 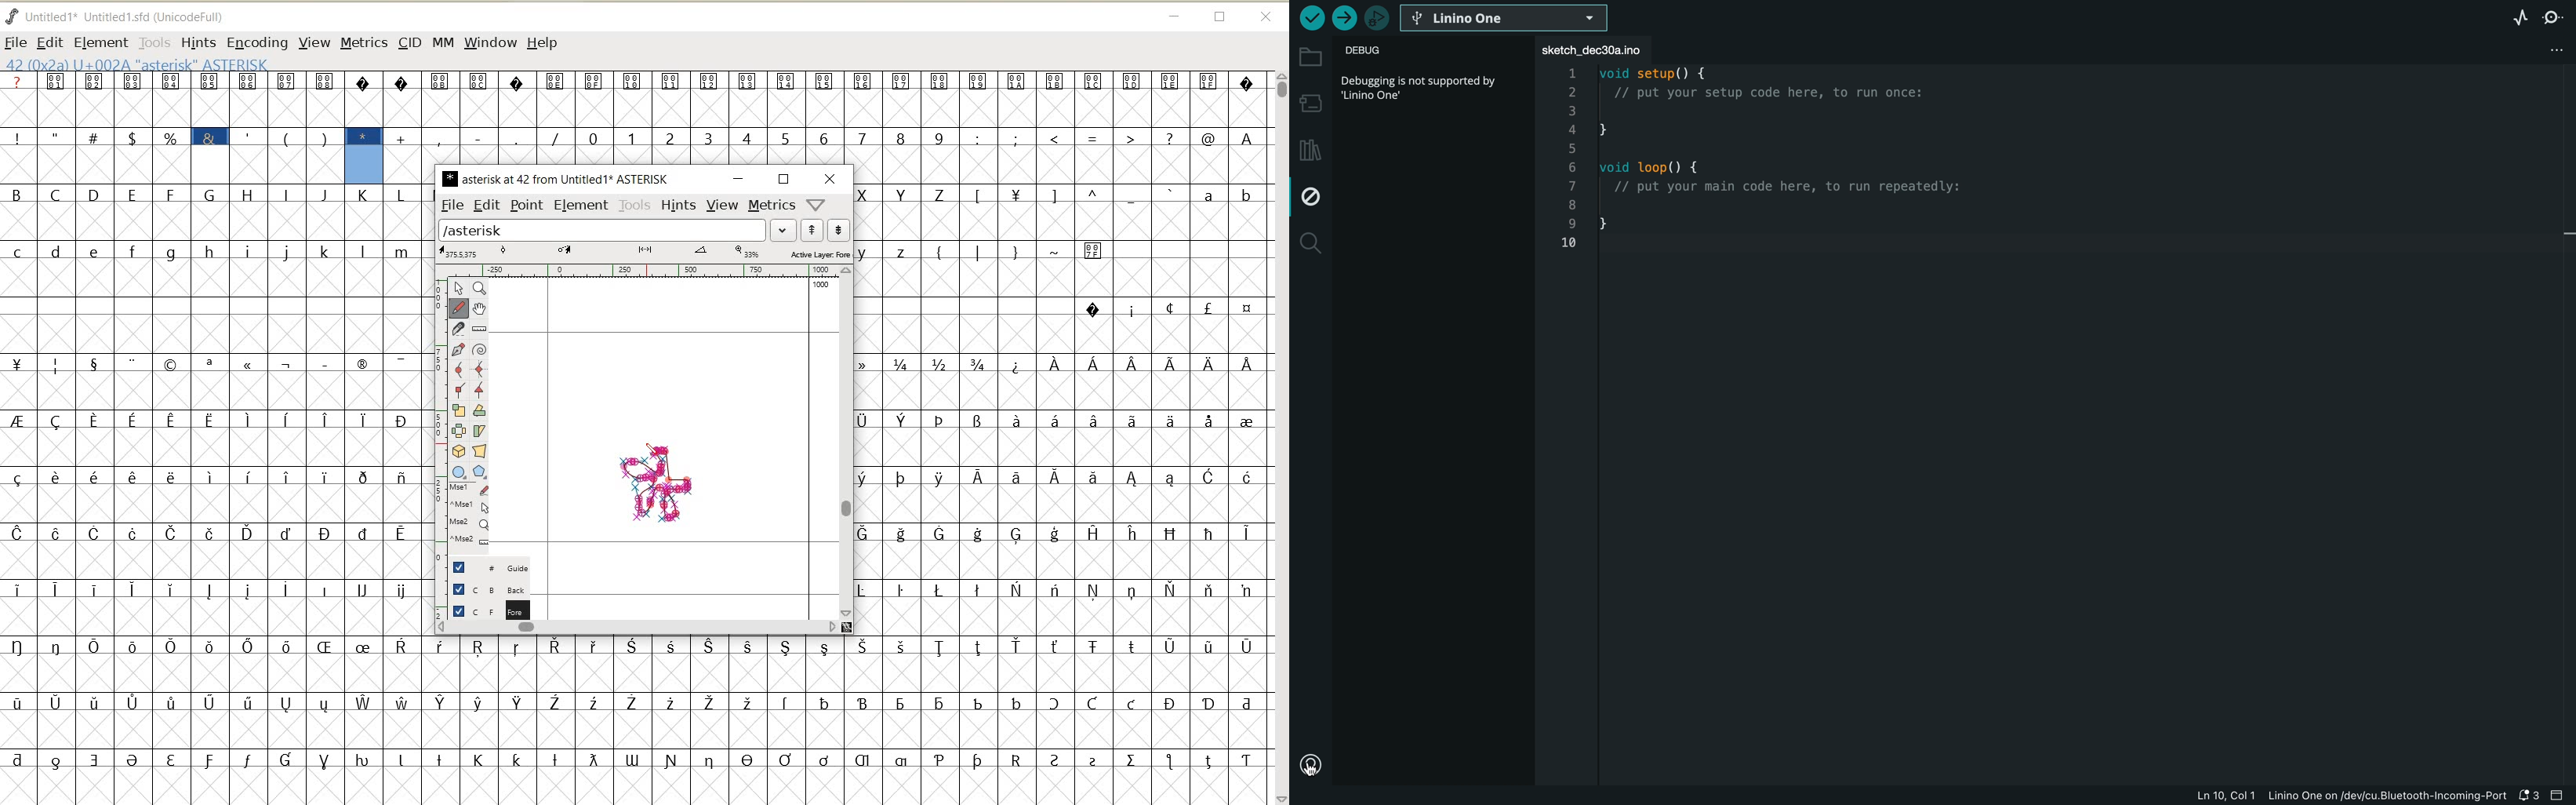 I want to click on HINTS, so click(x=198, y=43).